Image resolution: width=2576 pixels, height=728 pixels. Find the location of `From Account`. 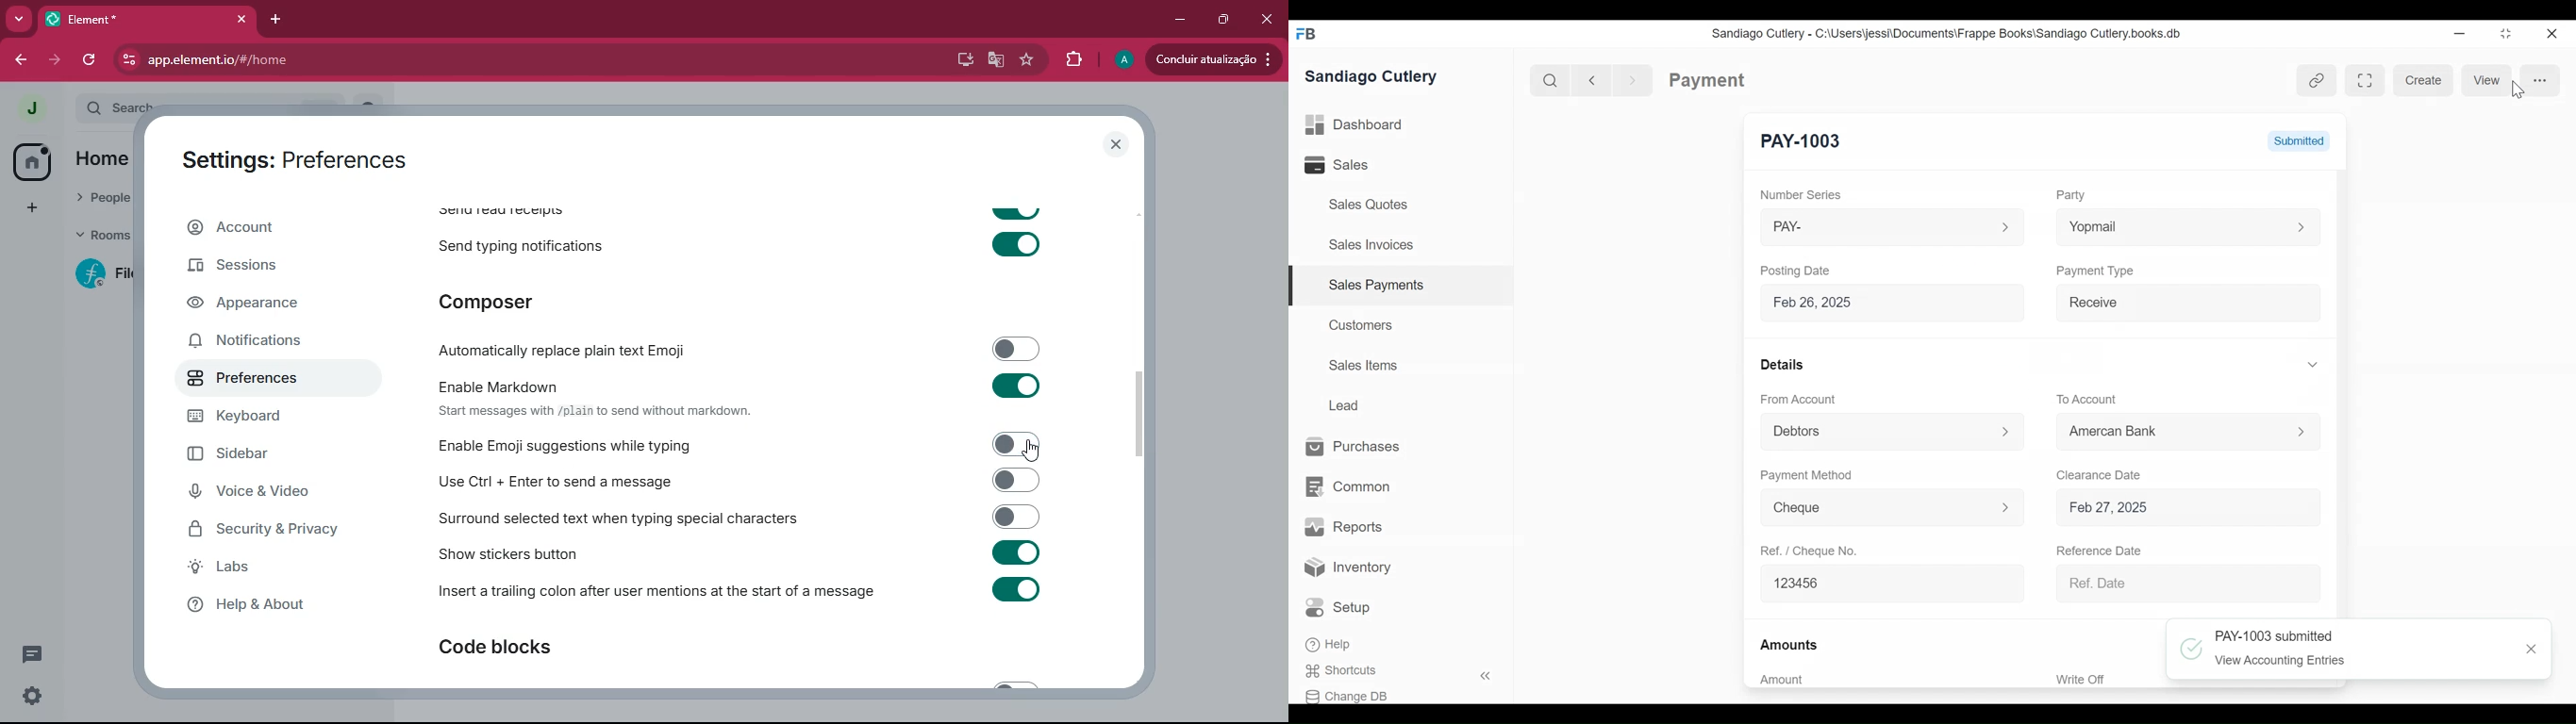

From Account is located at coordinates (1800, 398).